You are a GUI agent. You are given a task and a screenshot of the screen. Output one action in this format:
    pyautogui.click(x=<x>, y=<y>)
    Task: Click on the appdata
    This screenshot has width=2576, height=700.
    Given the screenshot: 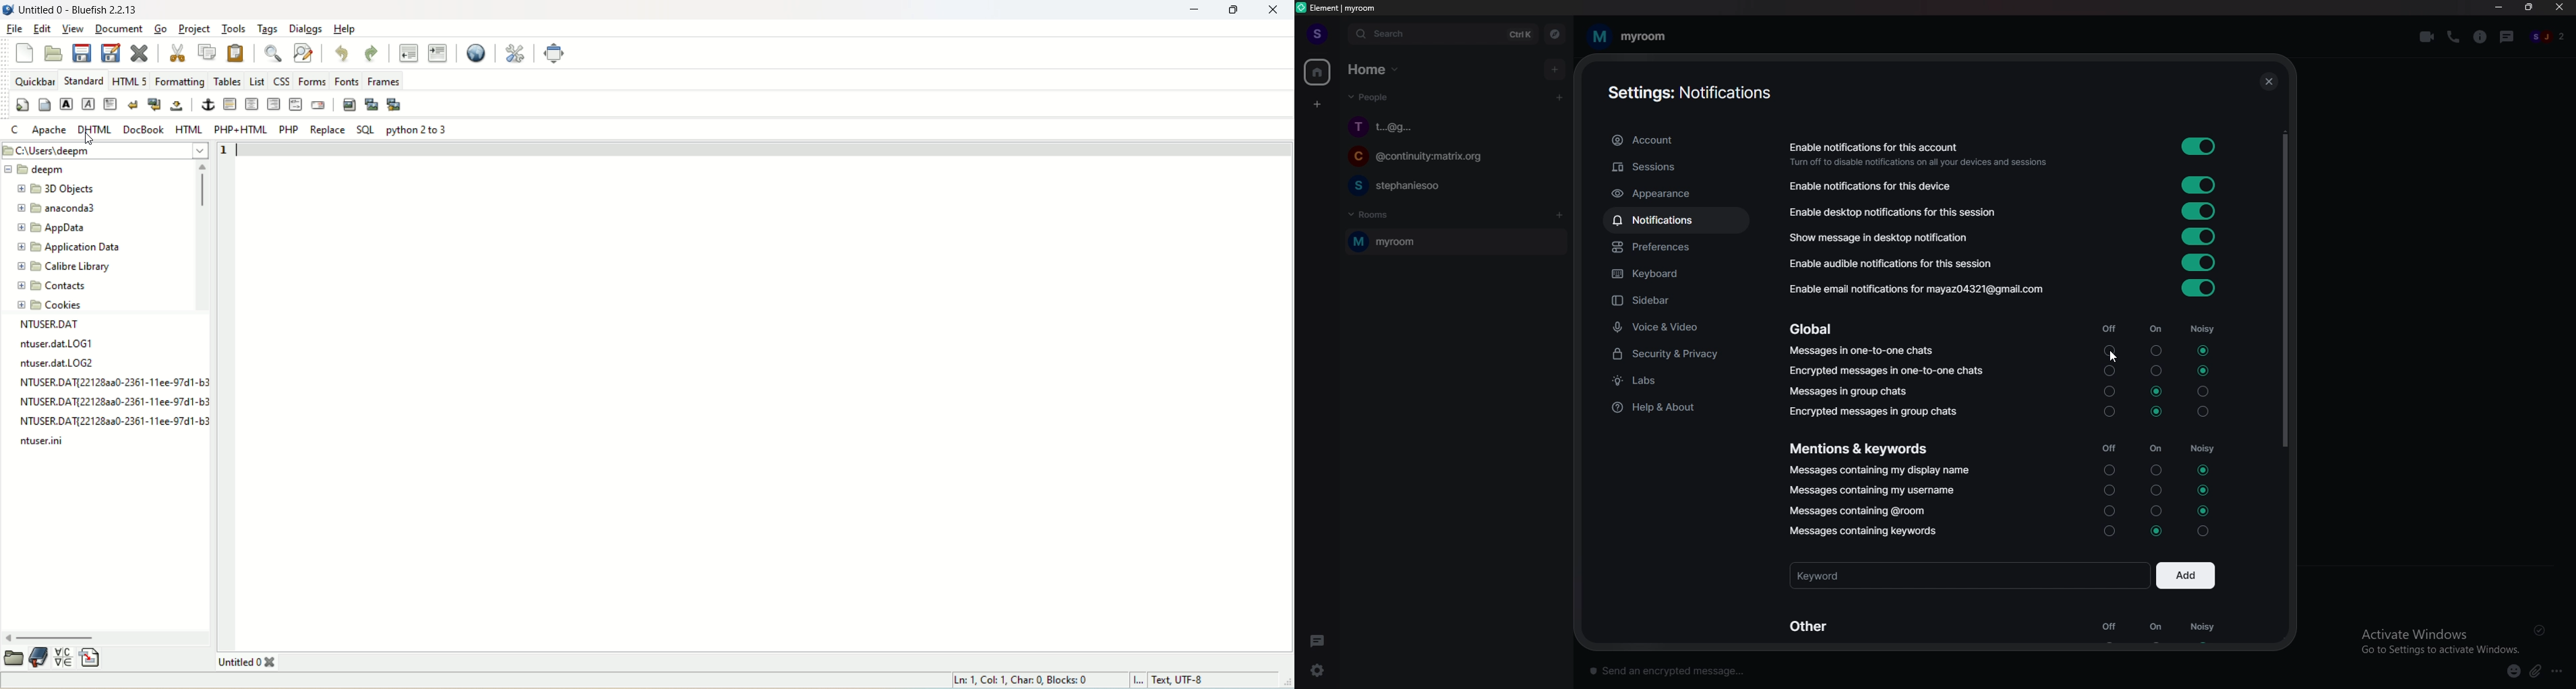 What is the action you would take?
    pyautogui.click(x=53, y=229)
    